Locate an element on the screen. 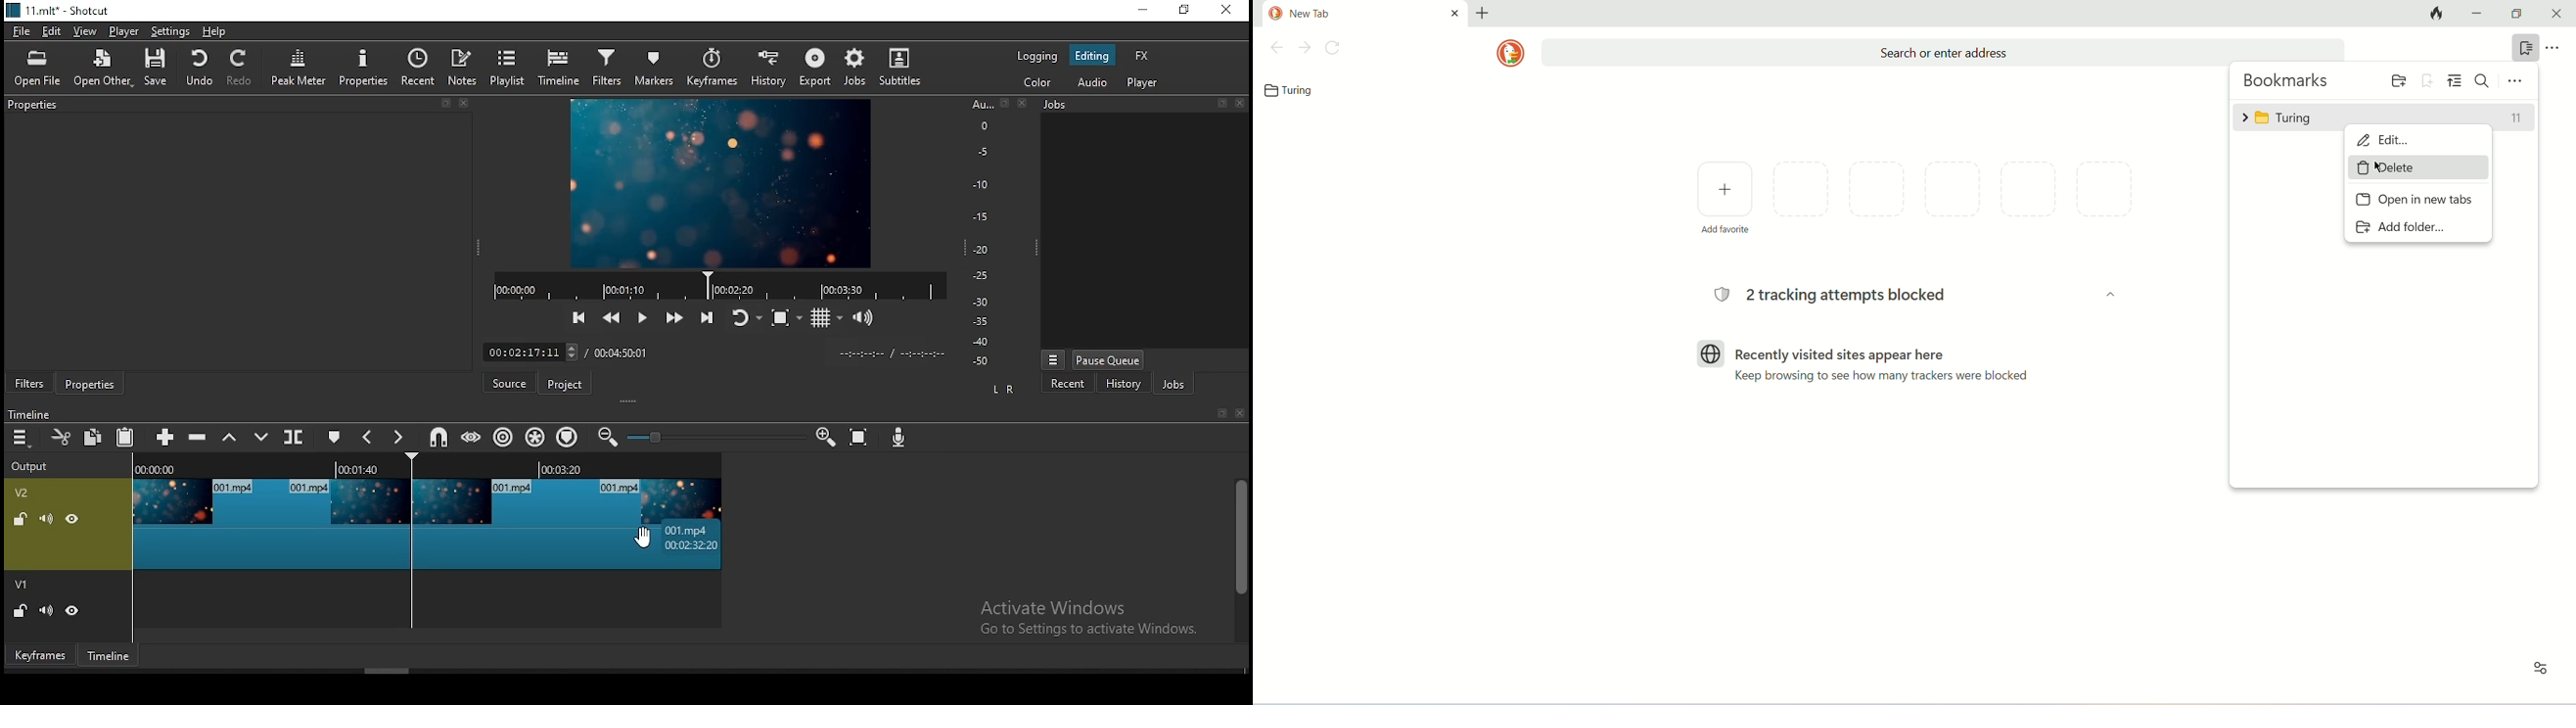 The width and height of the screenshot is (2576, 728). logging is located at coordinates (1037, 55).